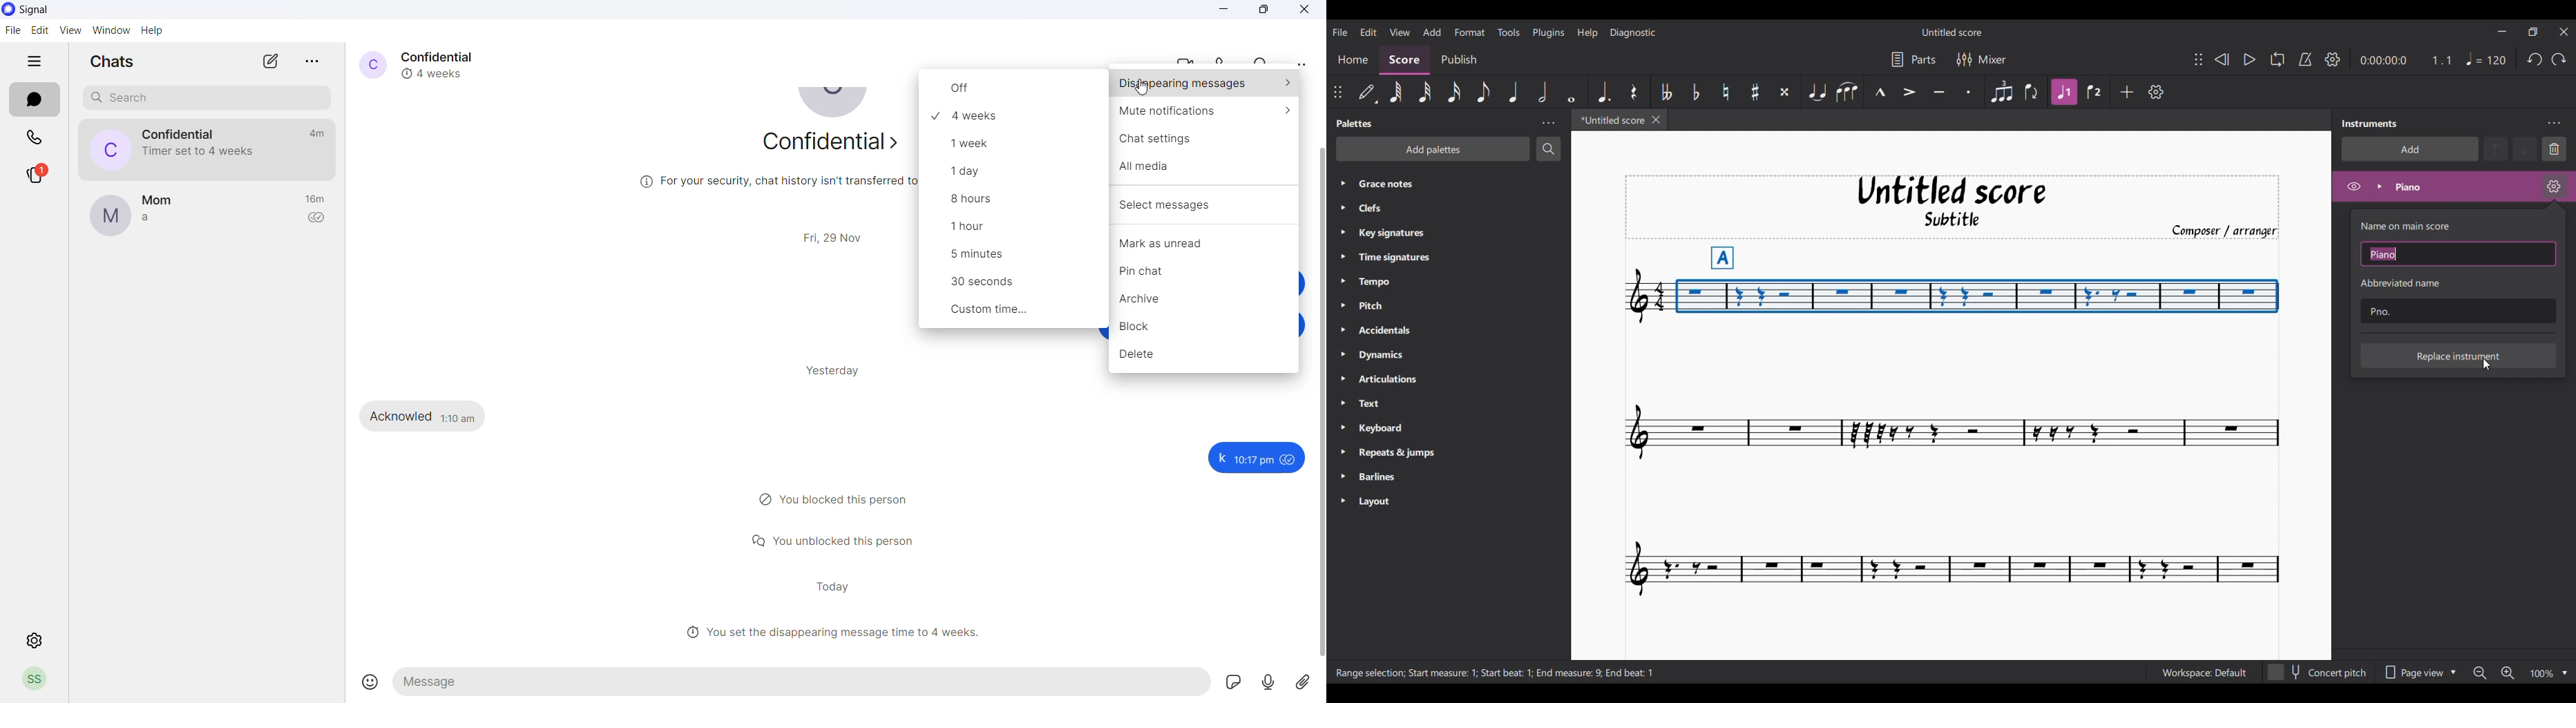 The height and width of the screenshot is (728, 2576). What do you see at coordinates (1367, 91) in the screenshot?
I see `Default` at bounding box center [1367, 91].